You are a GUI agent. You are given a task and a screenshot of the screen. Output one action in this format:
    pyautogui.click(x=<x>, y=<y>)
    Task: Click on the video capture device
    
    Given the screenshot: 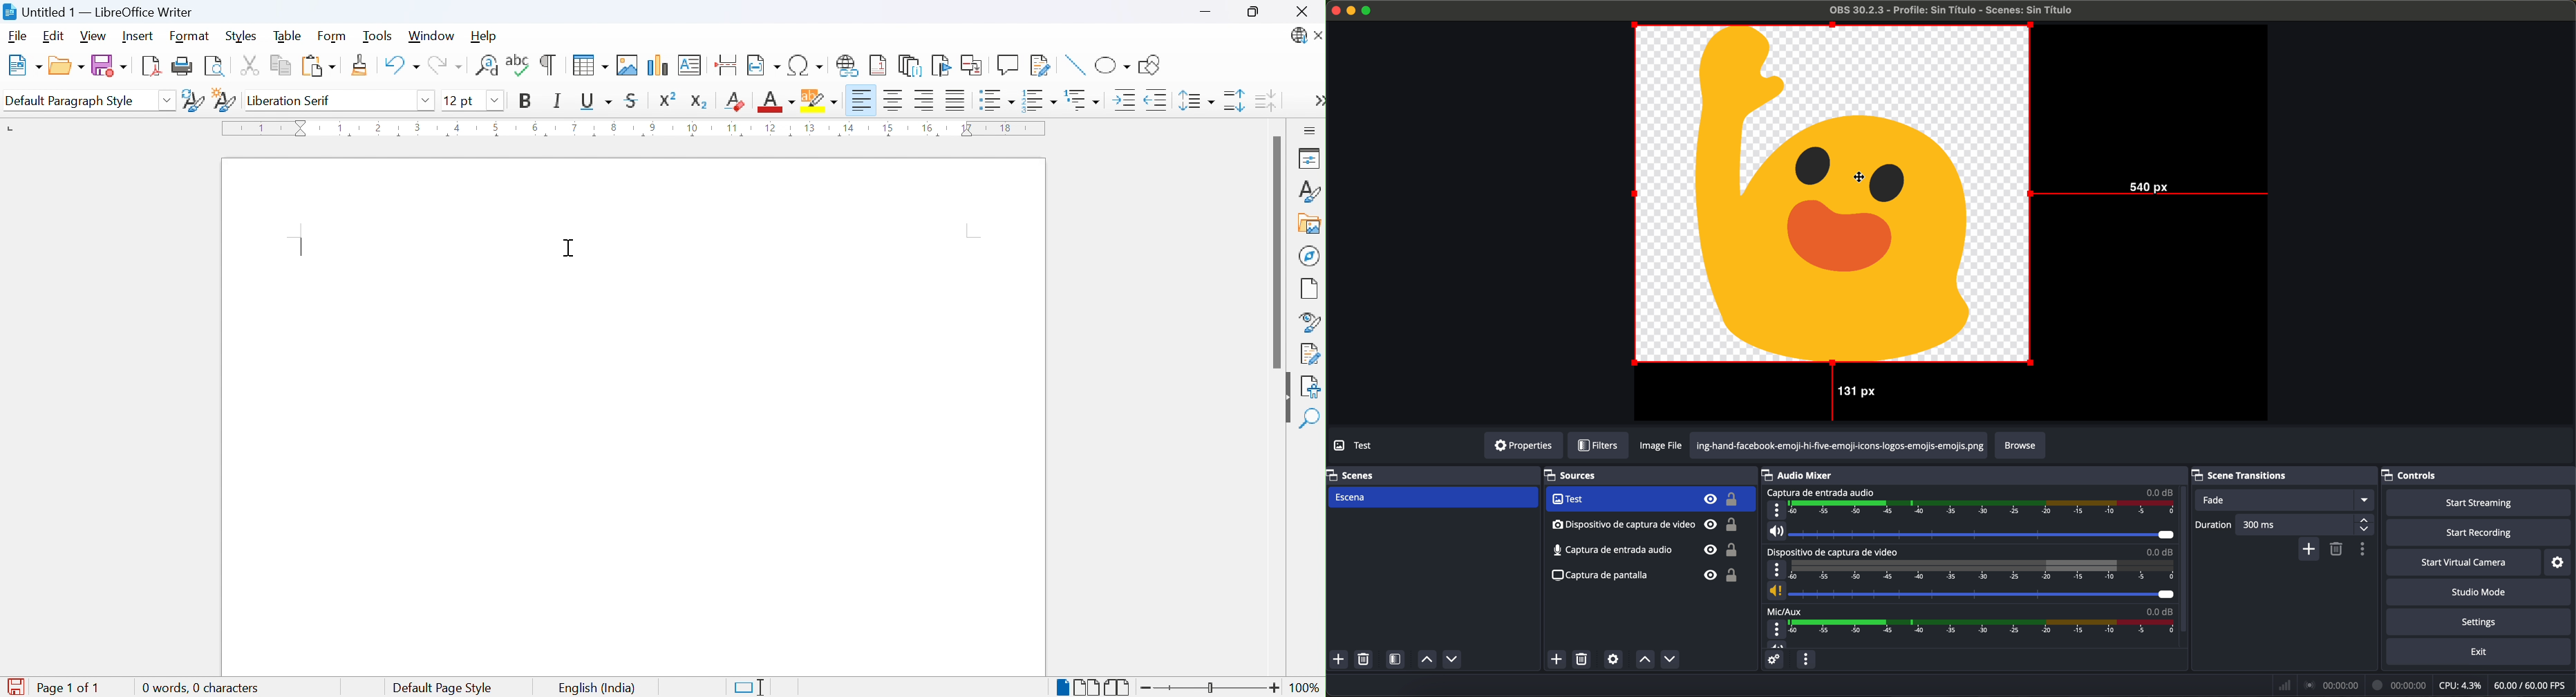 What is the action you would take?
    pyautogui.click(x=1836, y=552)
    